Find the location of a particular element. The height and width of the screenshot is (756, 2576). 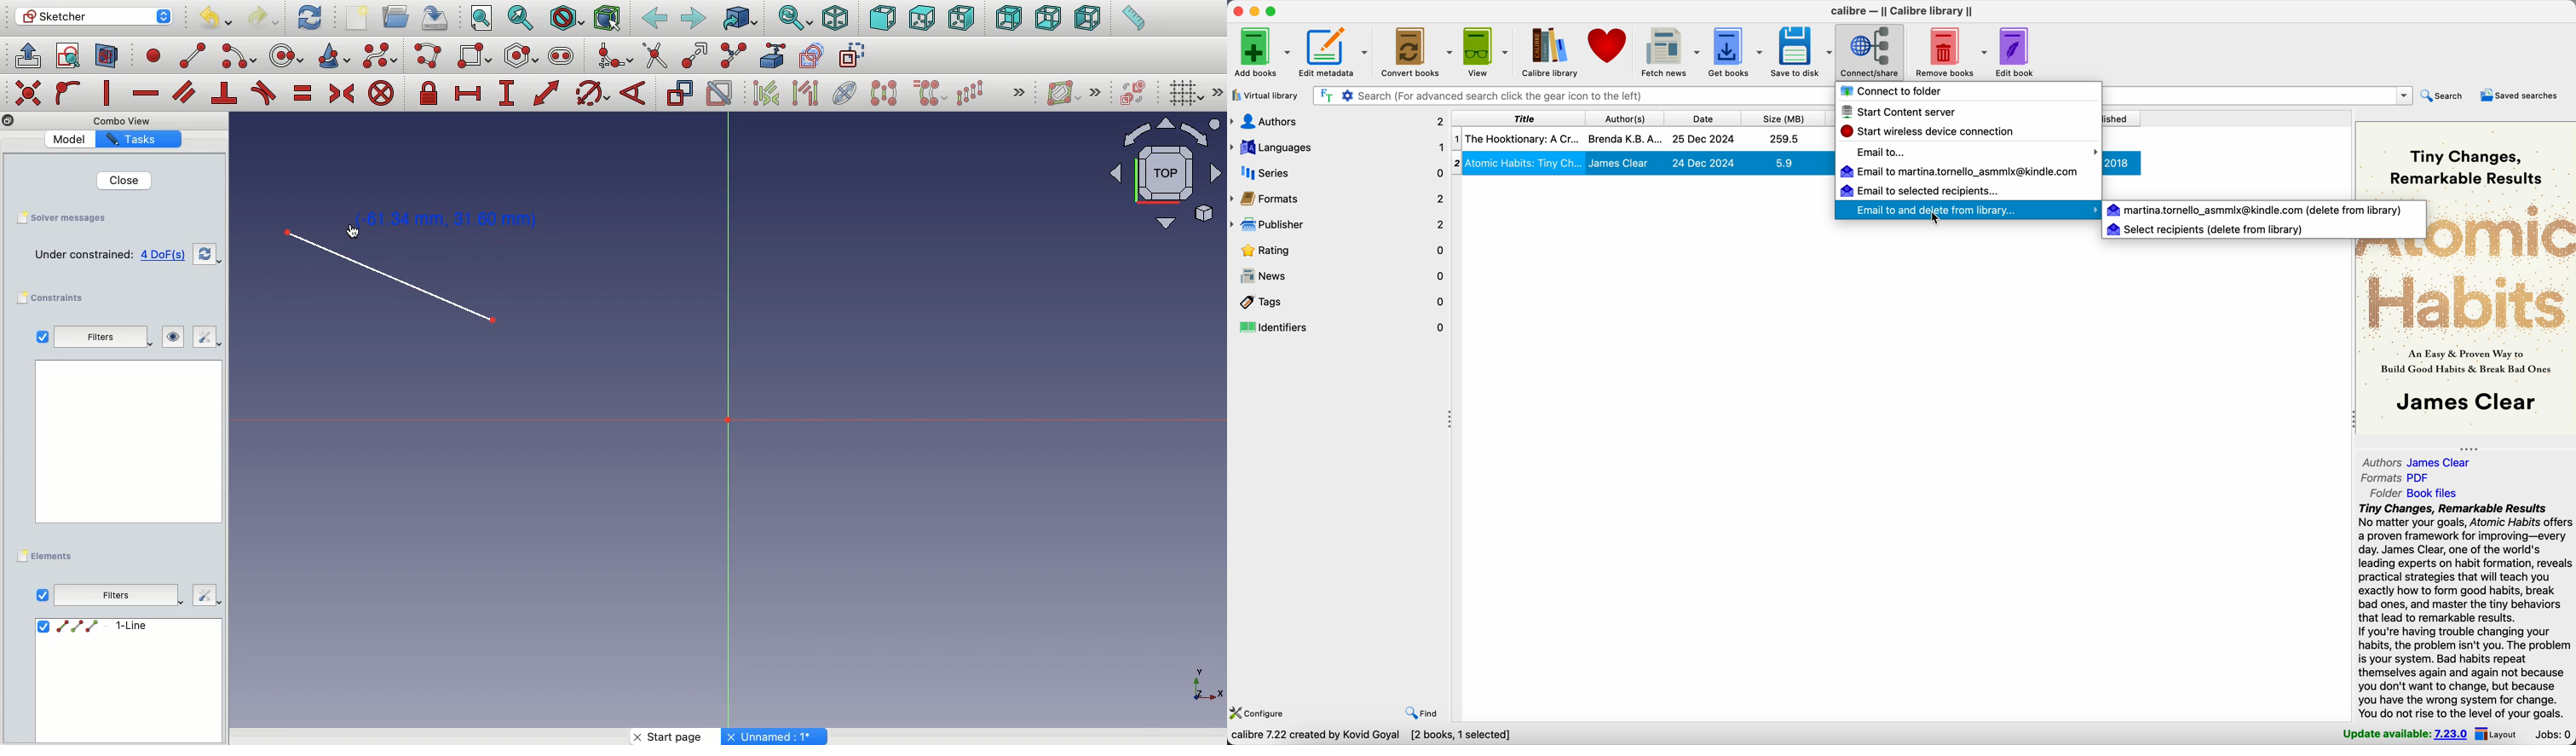

Constrain block is located at coordinates (381, 95).